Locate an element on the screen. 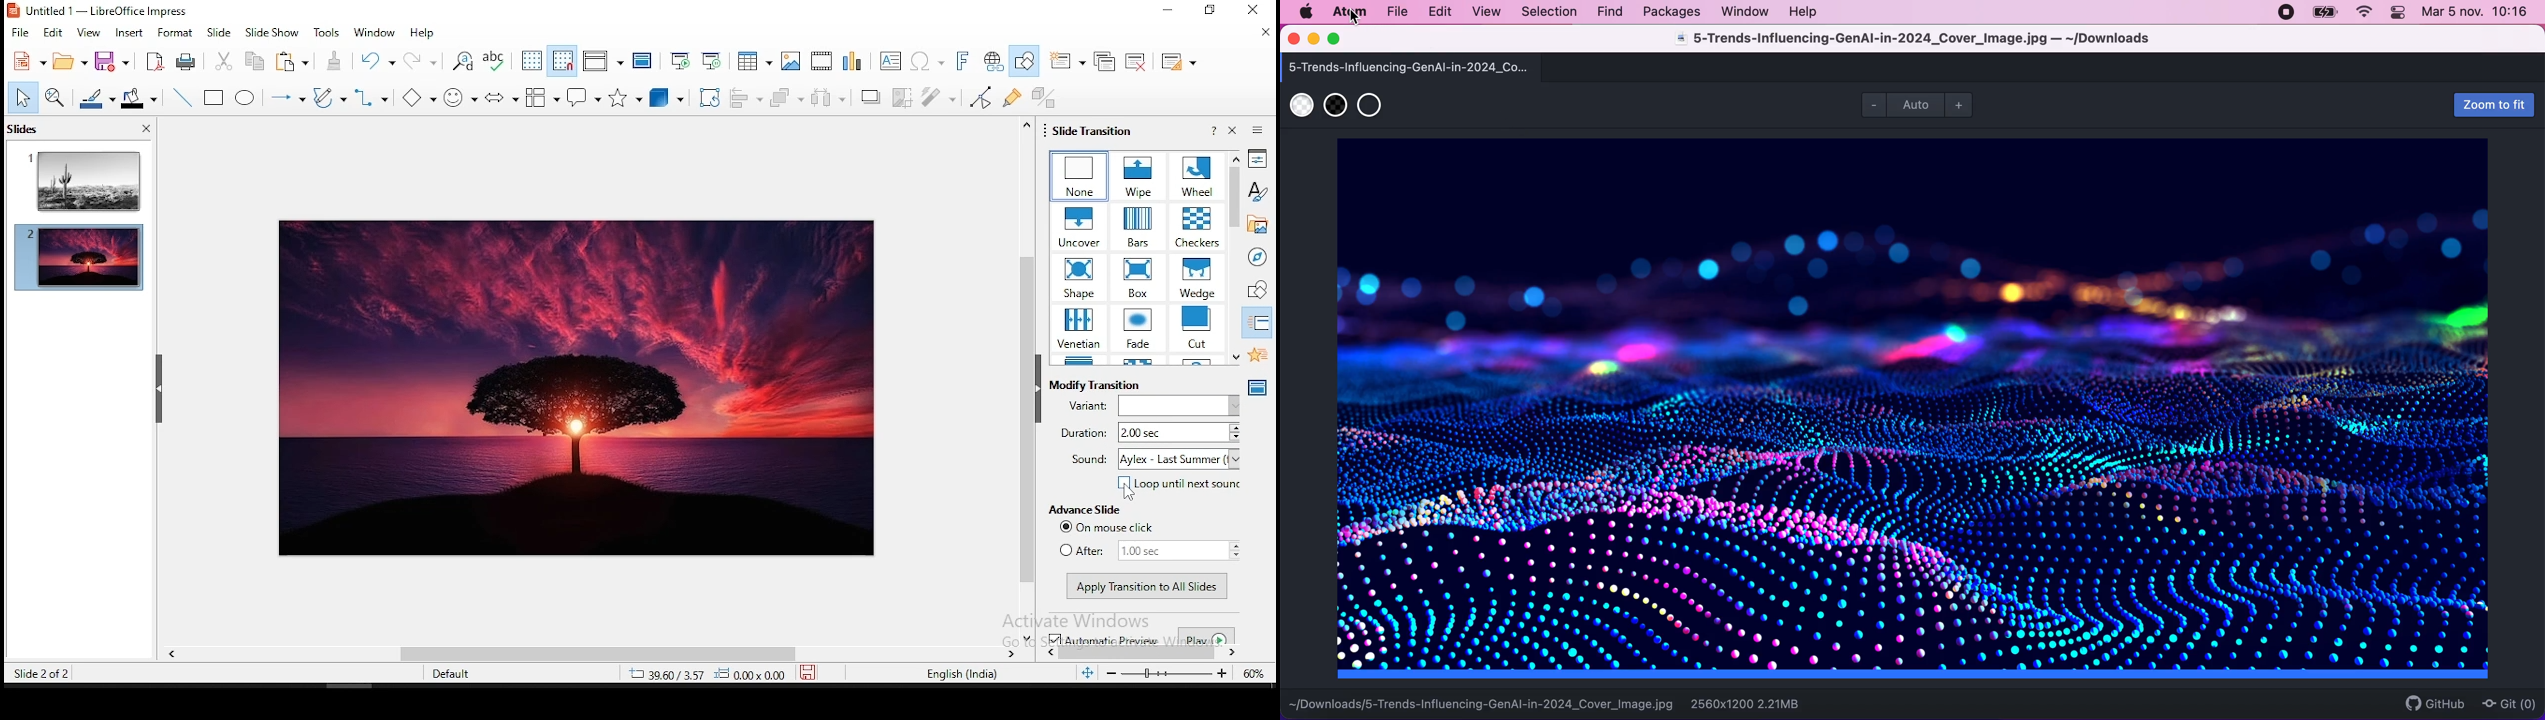  slide is located at coordinates (219, 32).